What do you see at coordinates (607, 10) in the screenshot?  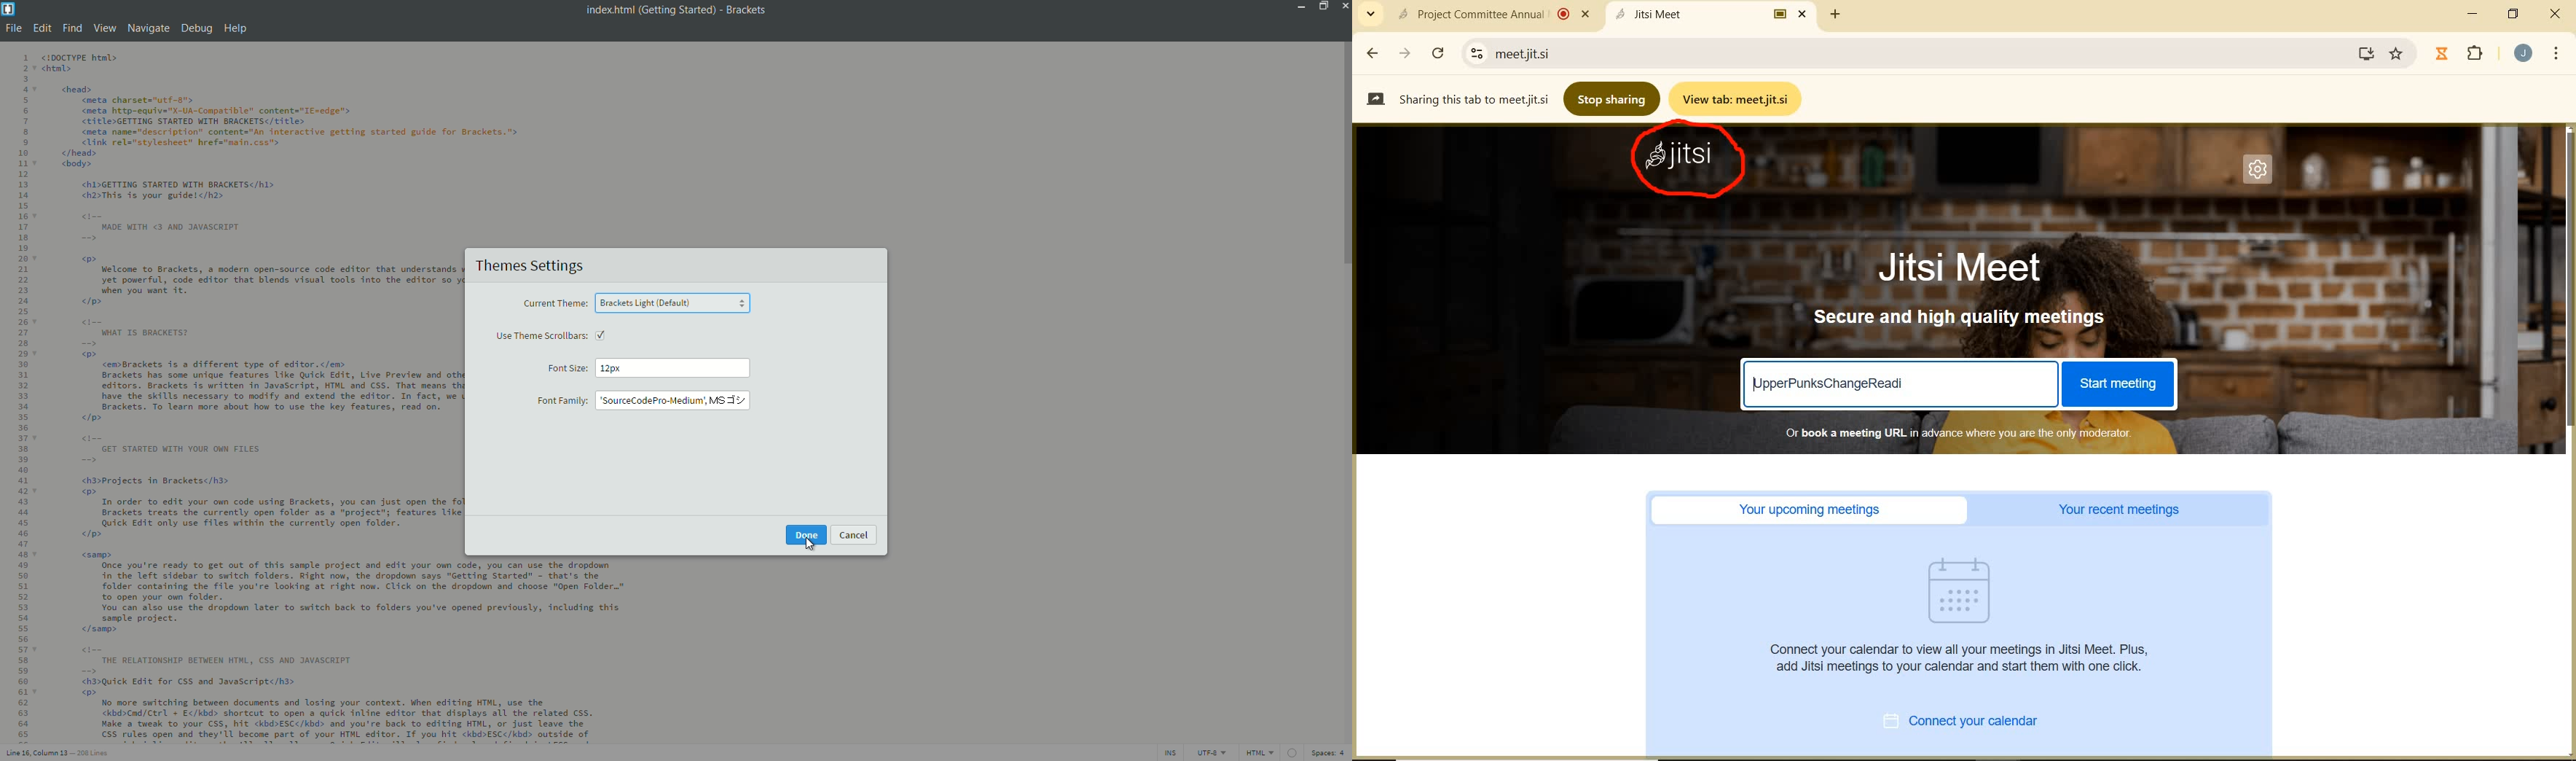 I see `file name` at bounding box center [607, 10].